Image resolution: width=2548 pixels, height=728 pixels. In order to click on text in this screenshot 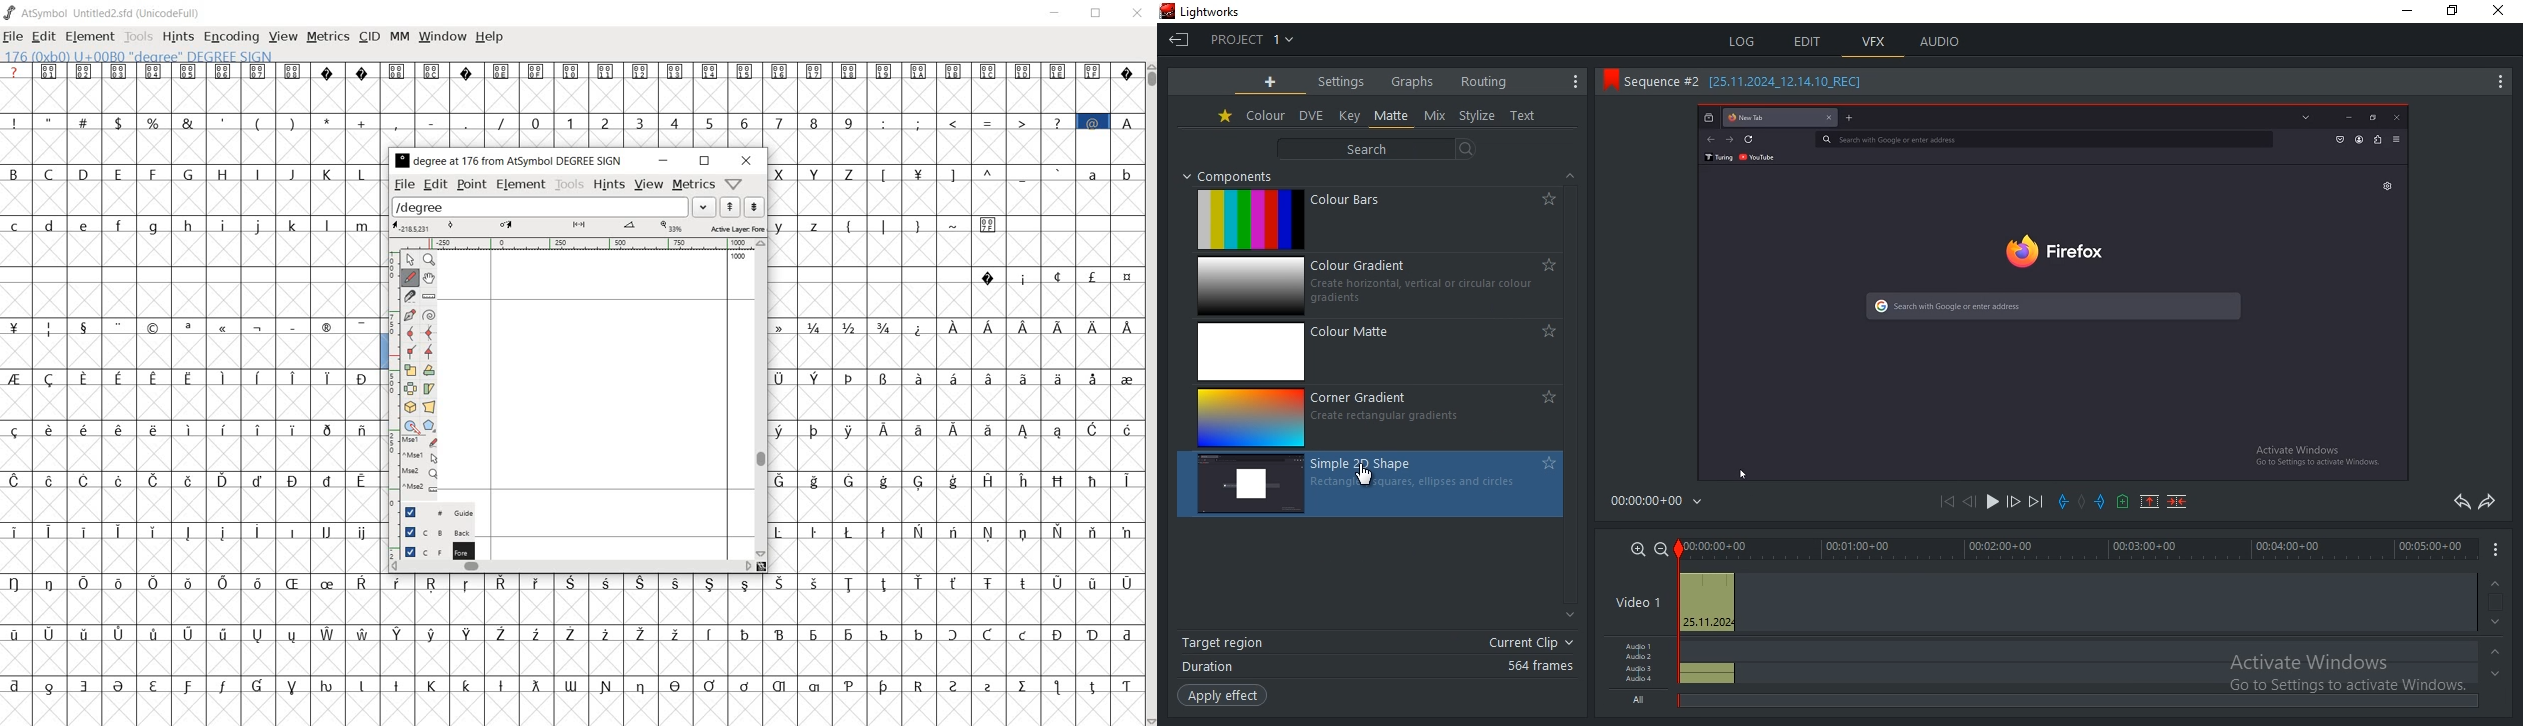, I will do `click(1524, 117)`.